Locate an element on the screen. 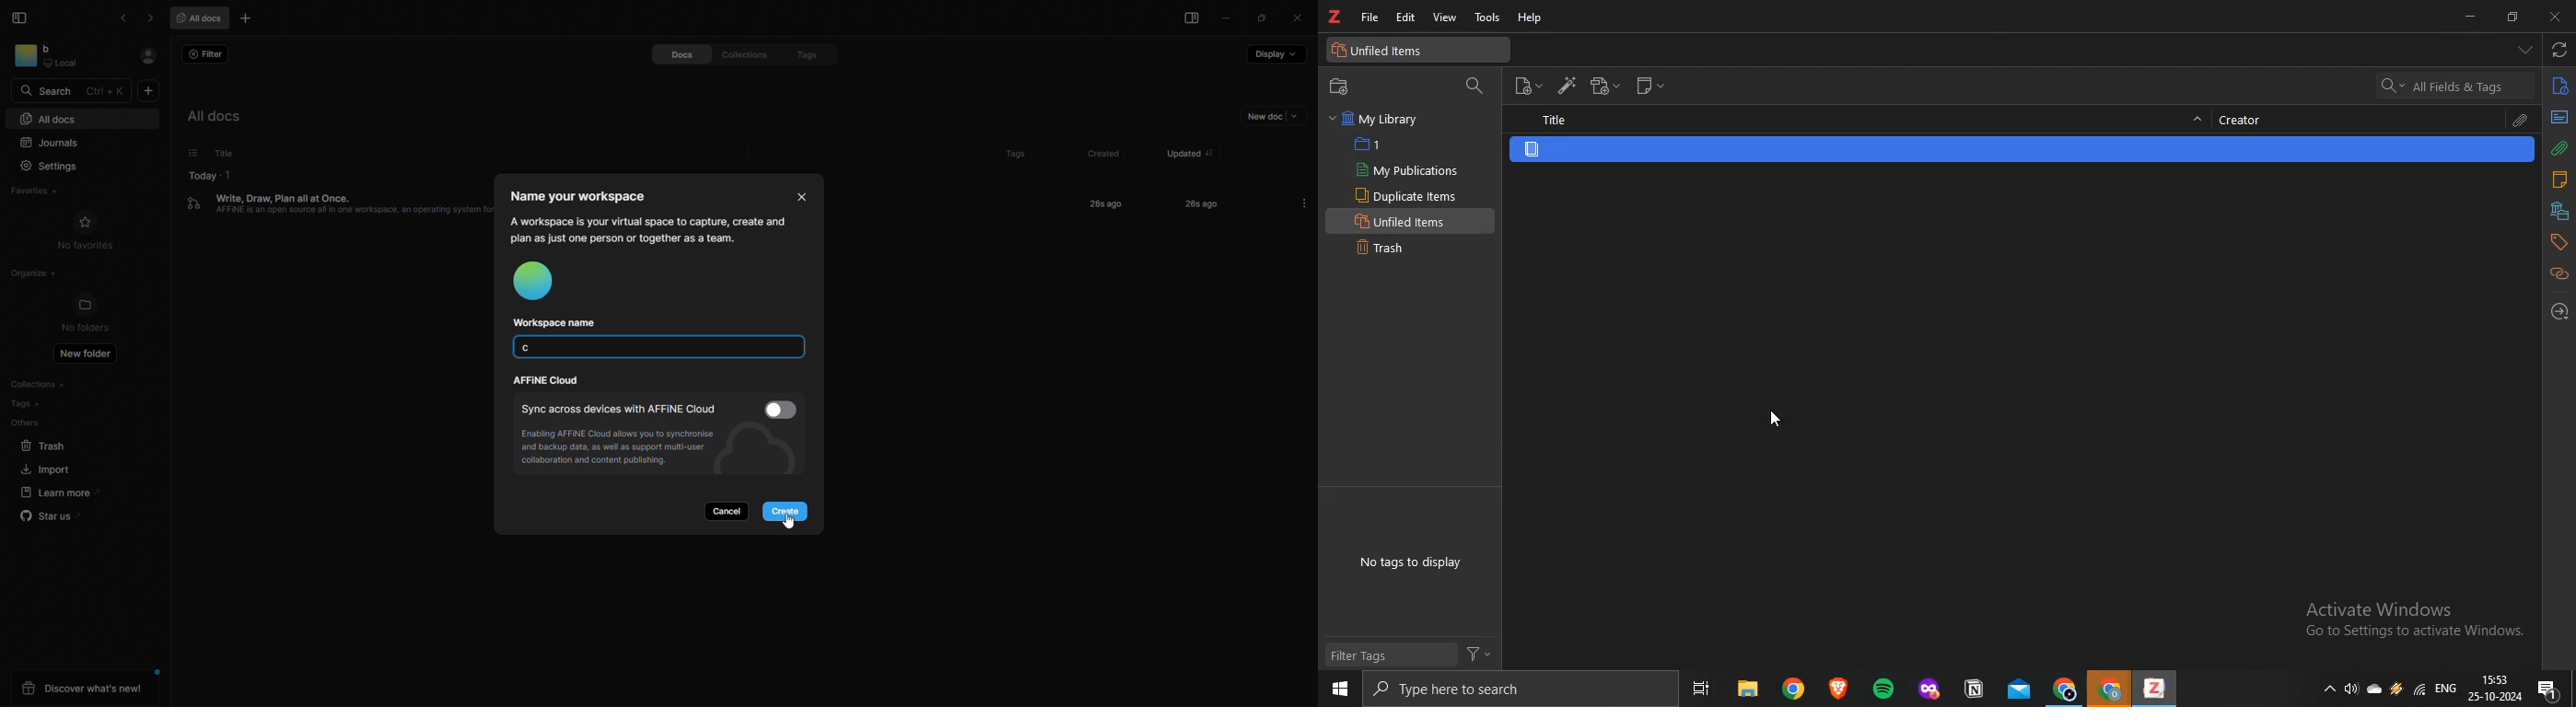 The width and height of the screenshot is (2576, 728). Discover what's new! is located at coordinates (84, 688).